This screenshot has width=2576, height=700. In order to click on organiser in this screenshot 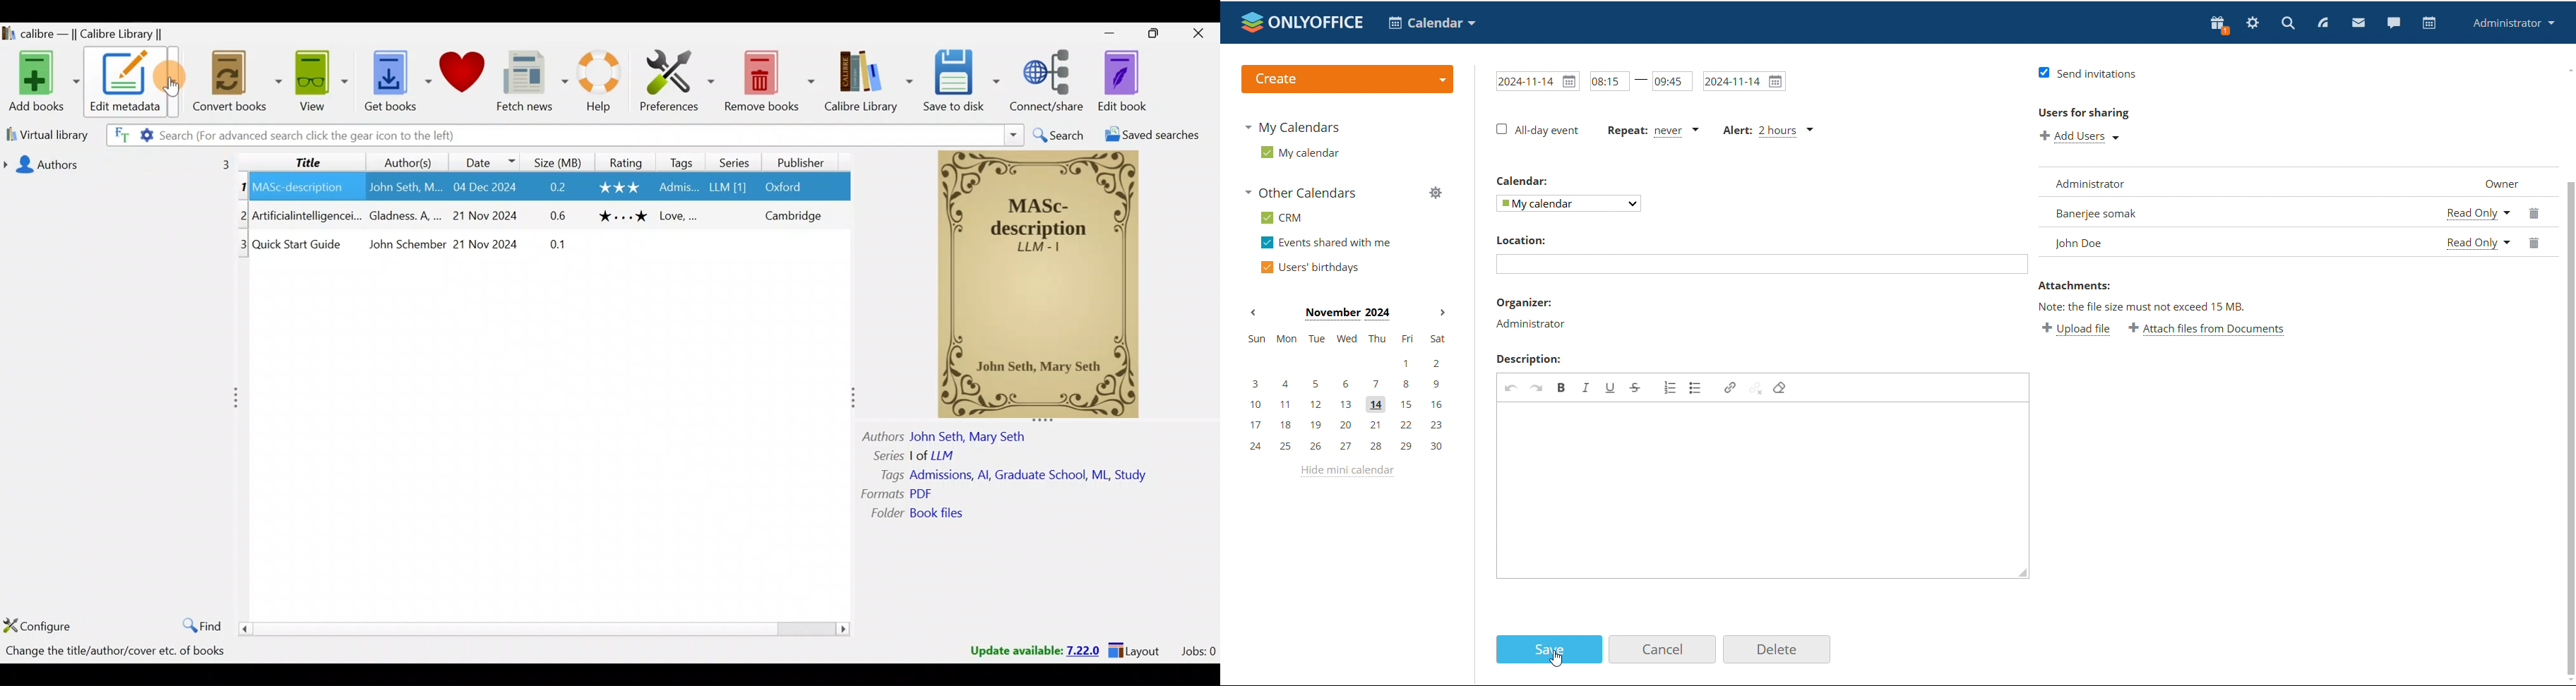, I will do `click(1527, 302)`.